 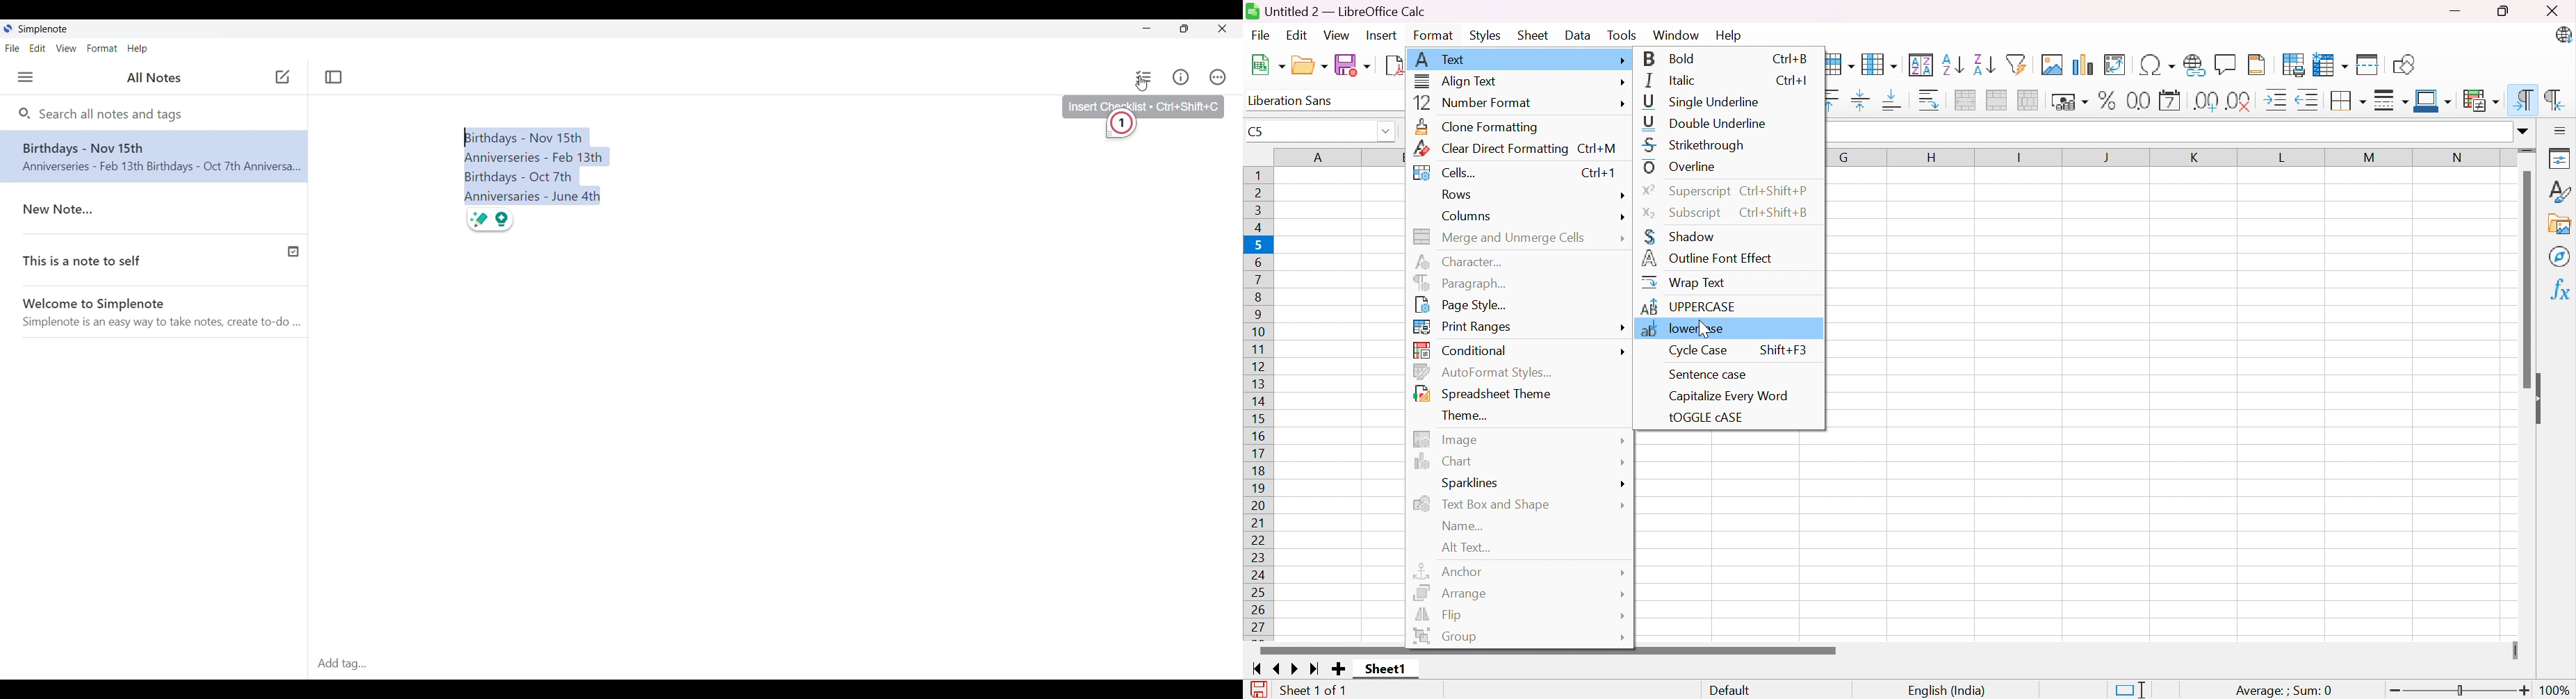 I want to click on Grammarly extension detecting 1 required change , so click(x=1125, y=127).